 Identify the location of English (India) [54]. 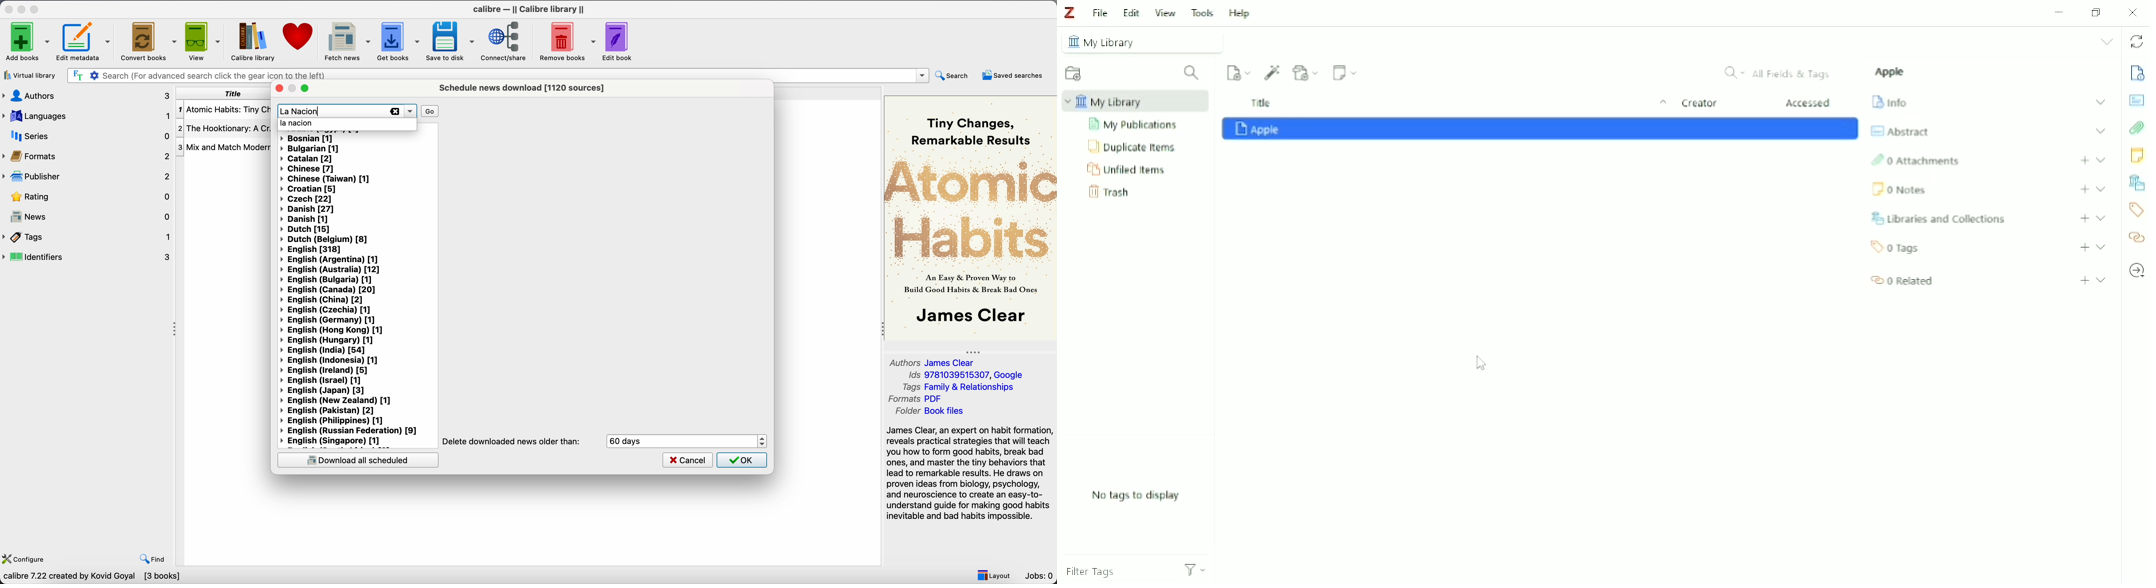
(323, 351).